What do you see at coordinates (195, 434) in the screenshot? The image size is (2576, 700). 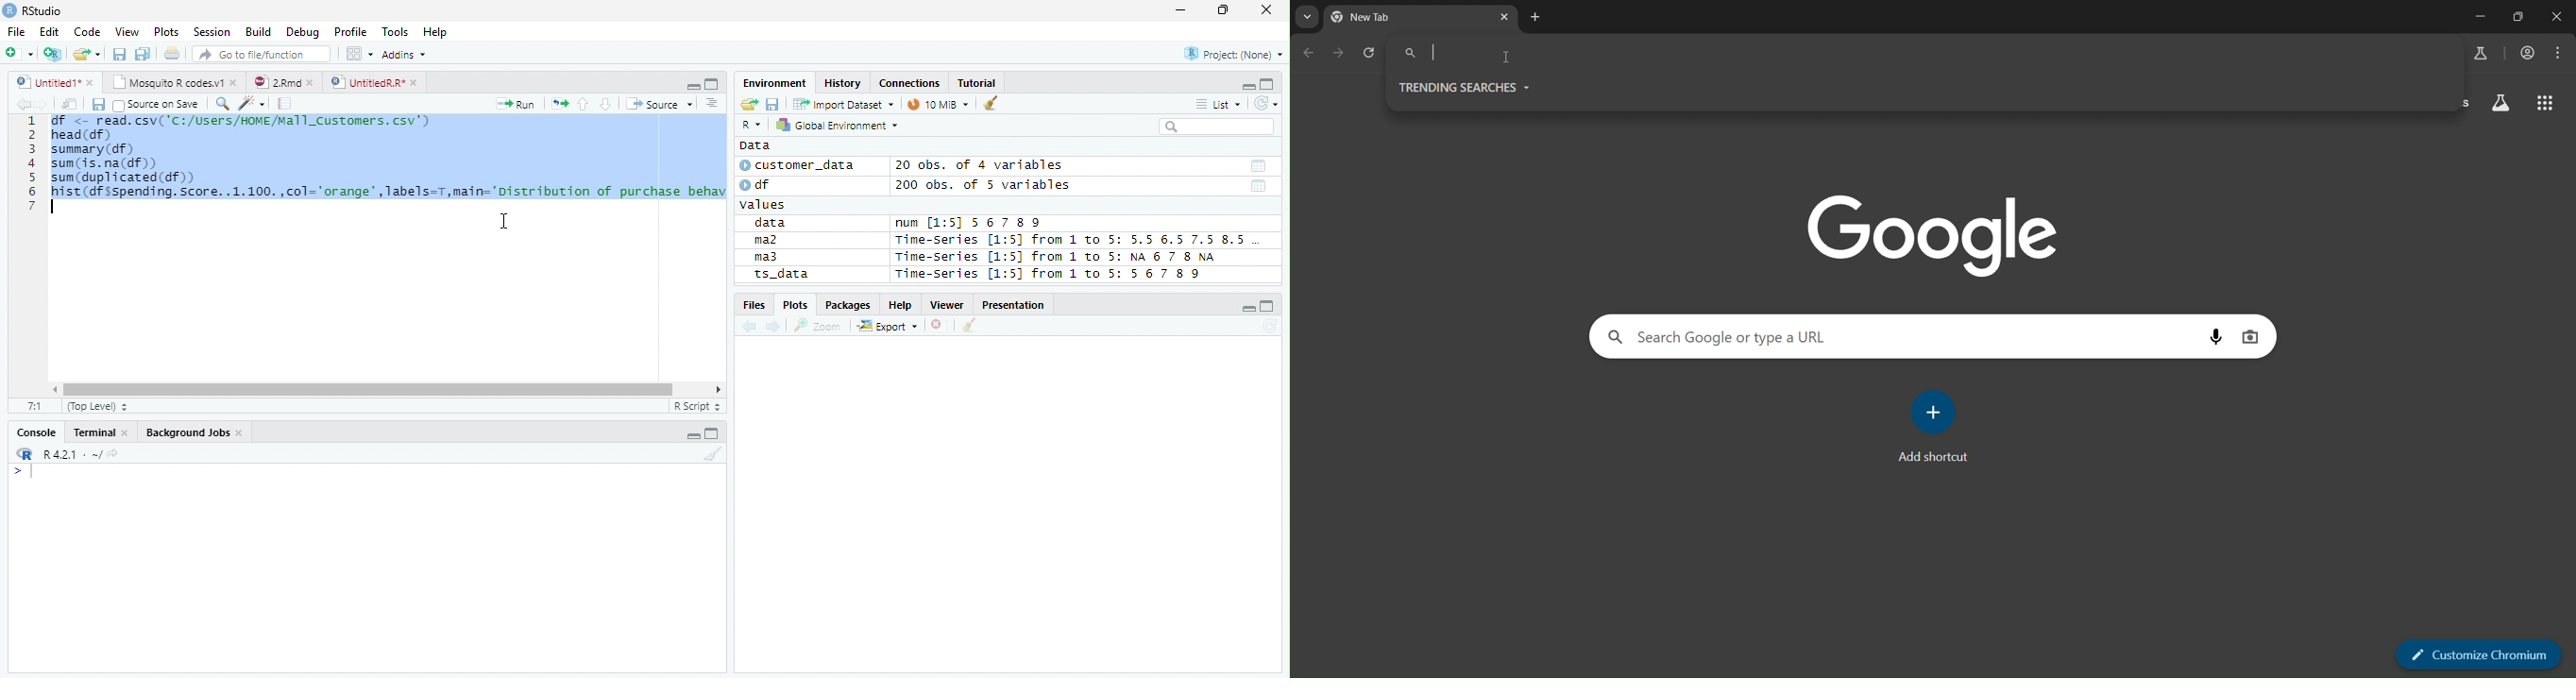 I see `Background jobs` at bounding box center [195, 434].